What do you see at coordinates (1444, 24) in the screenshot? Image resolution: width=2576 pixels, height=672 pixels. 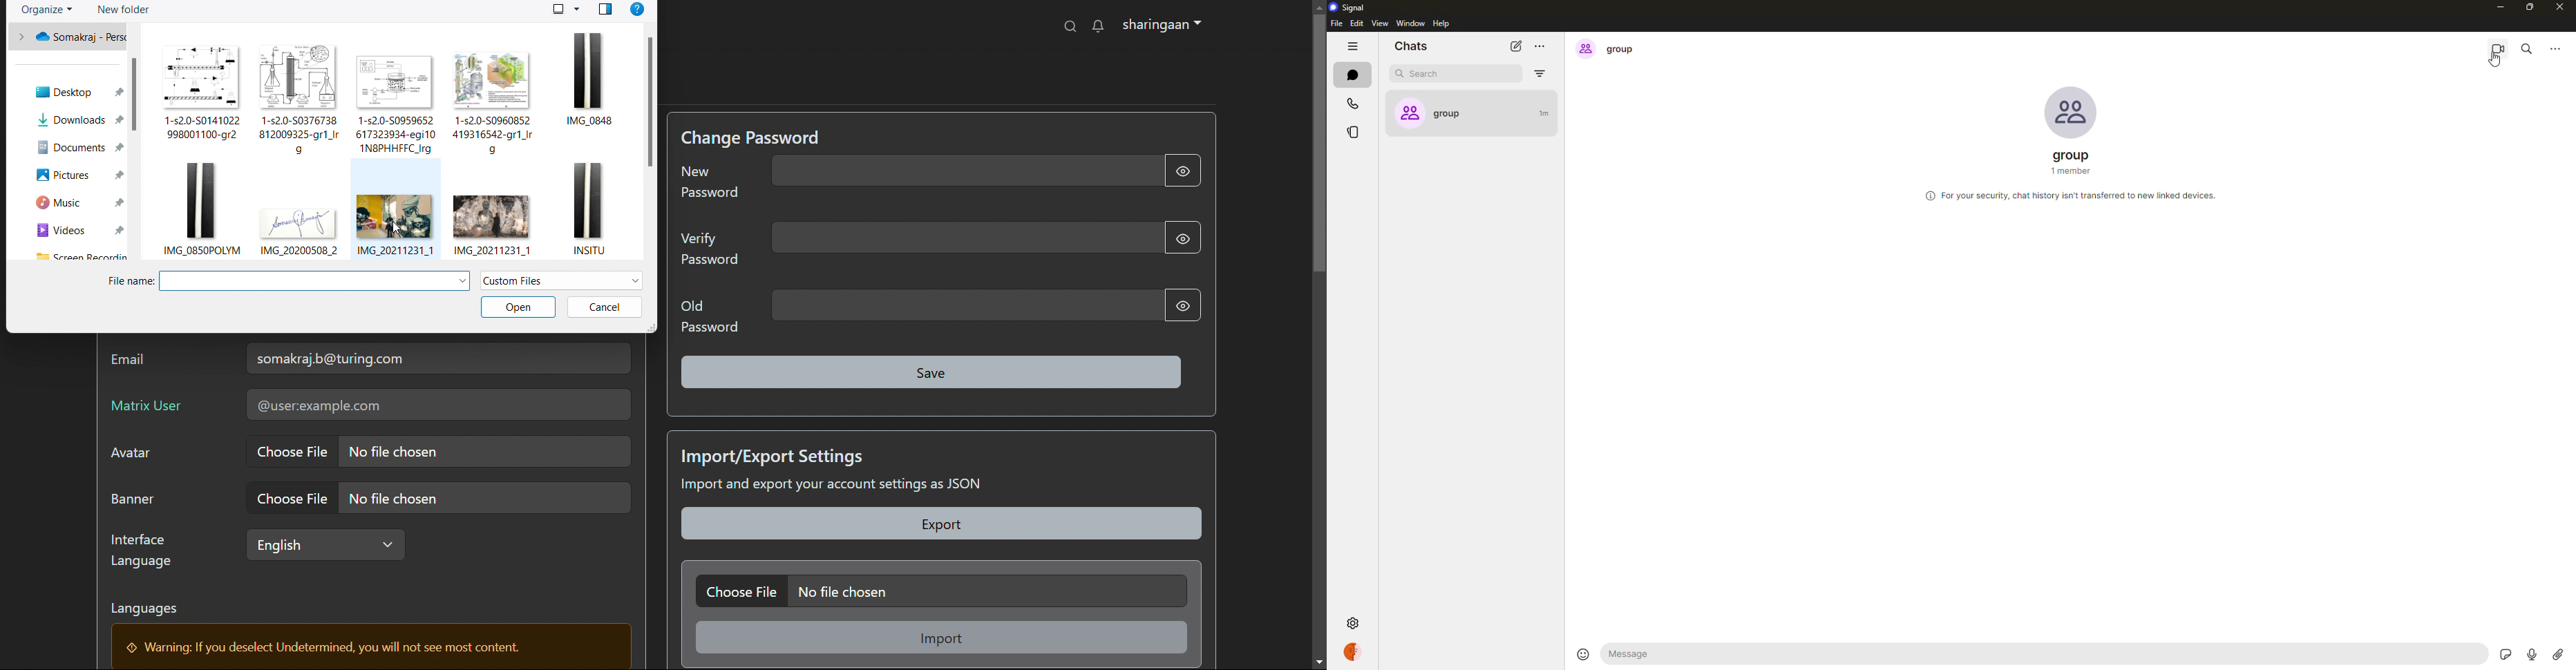 I see `help` at bounding box center [1444, 24].